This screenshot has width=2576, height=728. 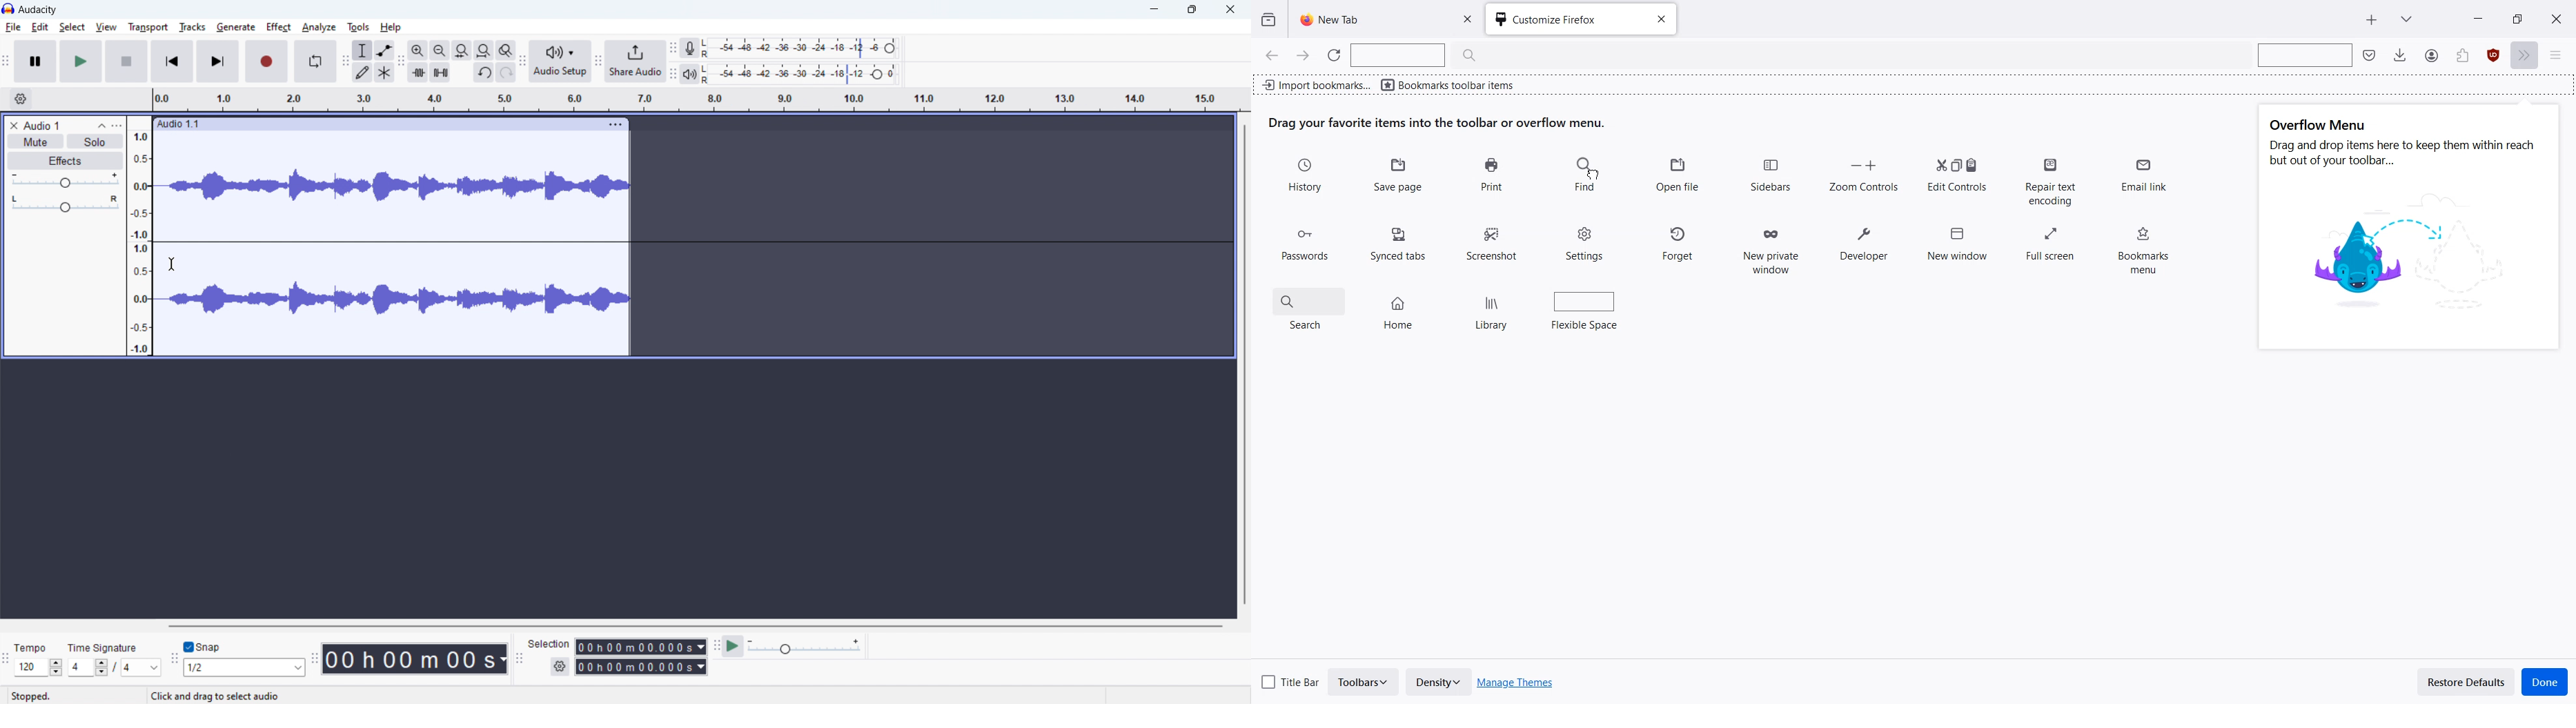 I want to click on snapping toolbar, so click(x=175, y=659).